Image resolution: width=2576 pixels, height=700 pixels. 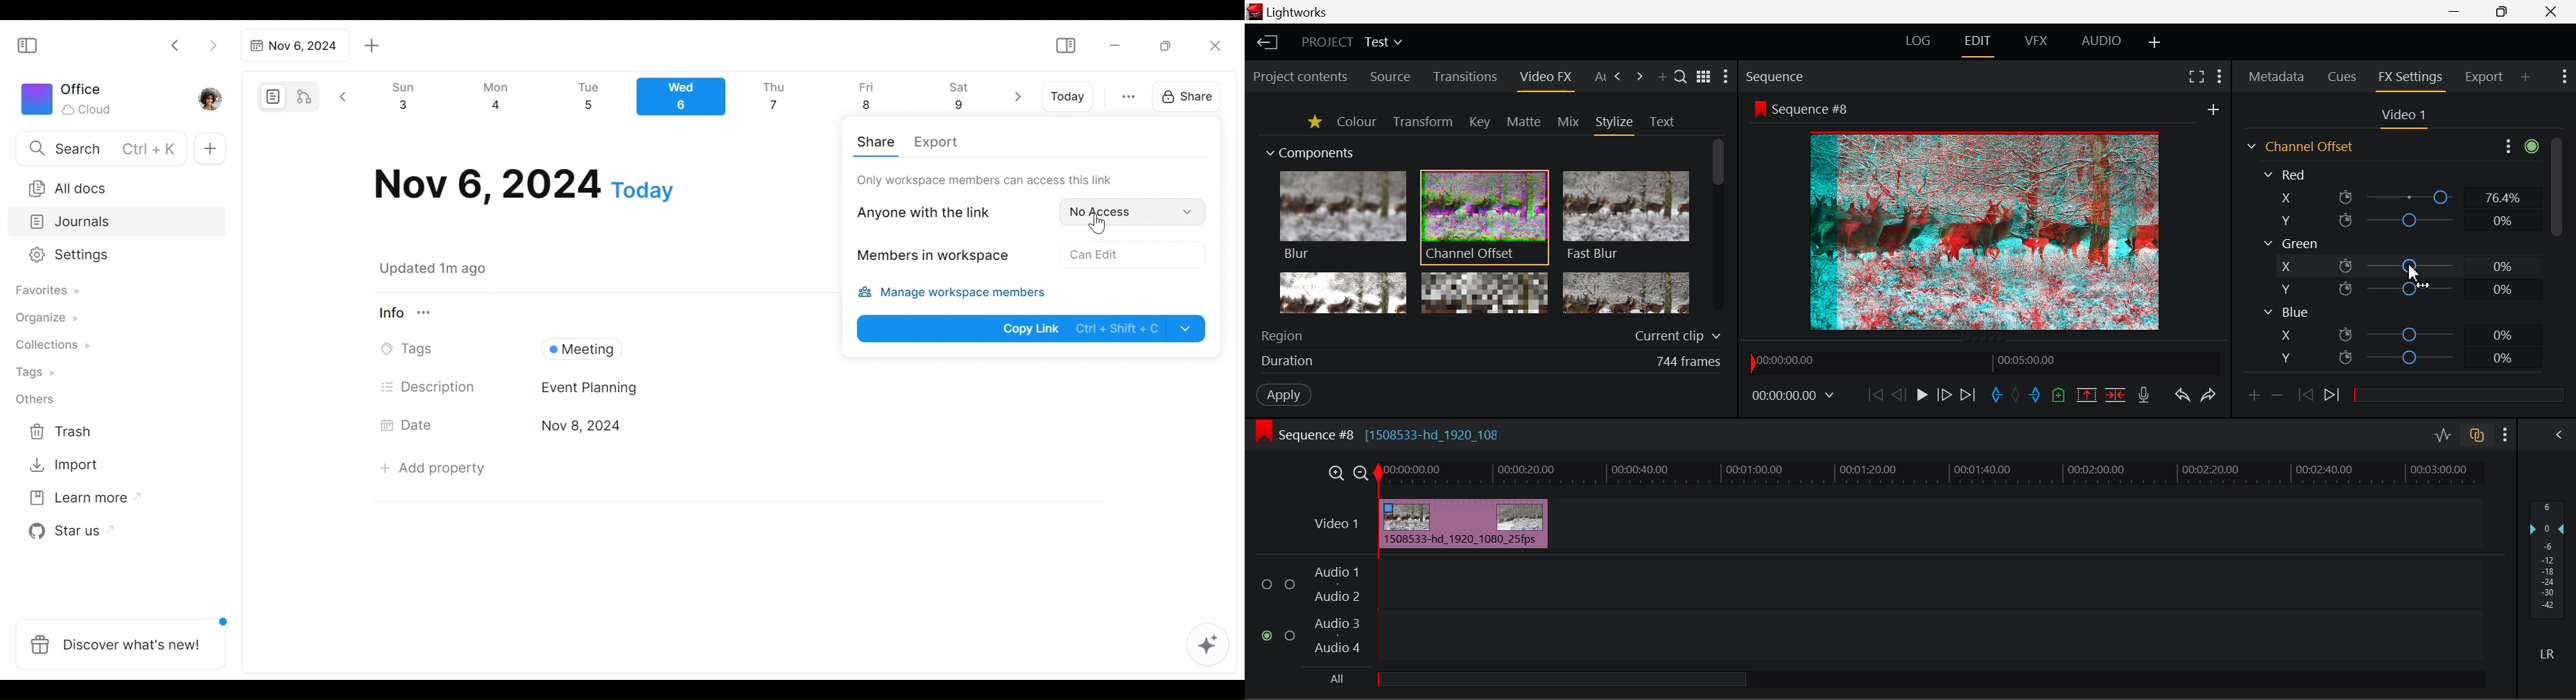 I want to click on [1508533-hd_1920_108, so click(x=1436, y=435).